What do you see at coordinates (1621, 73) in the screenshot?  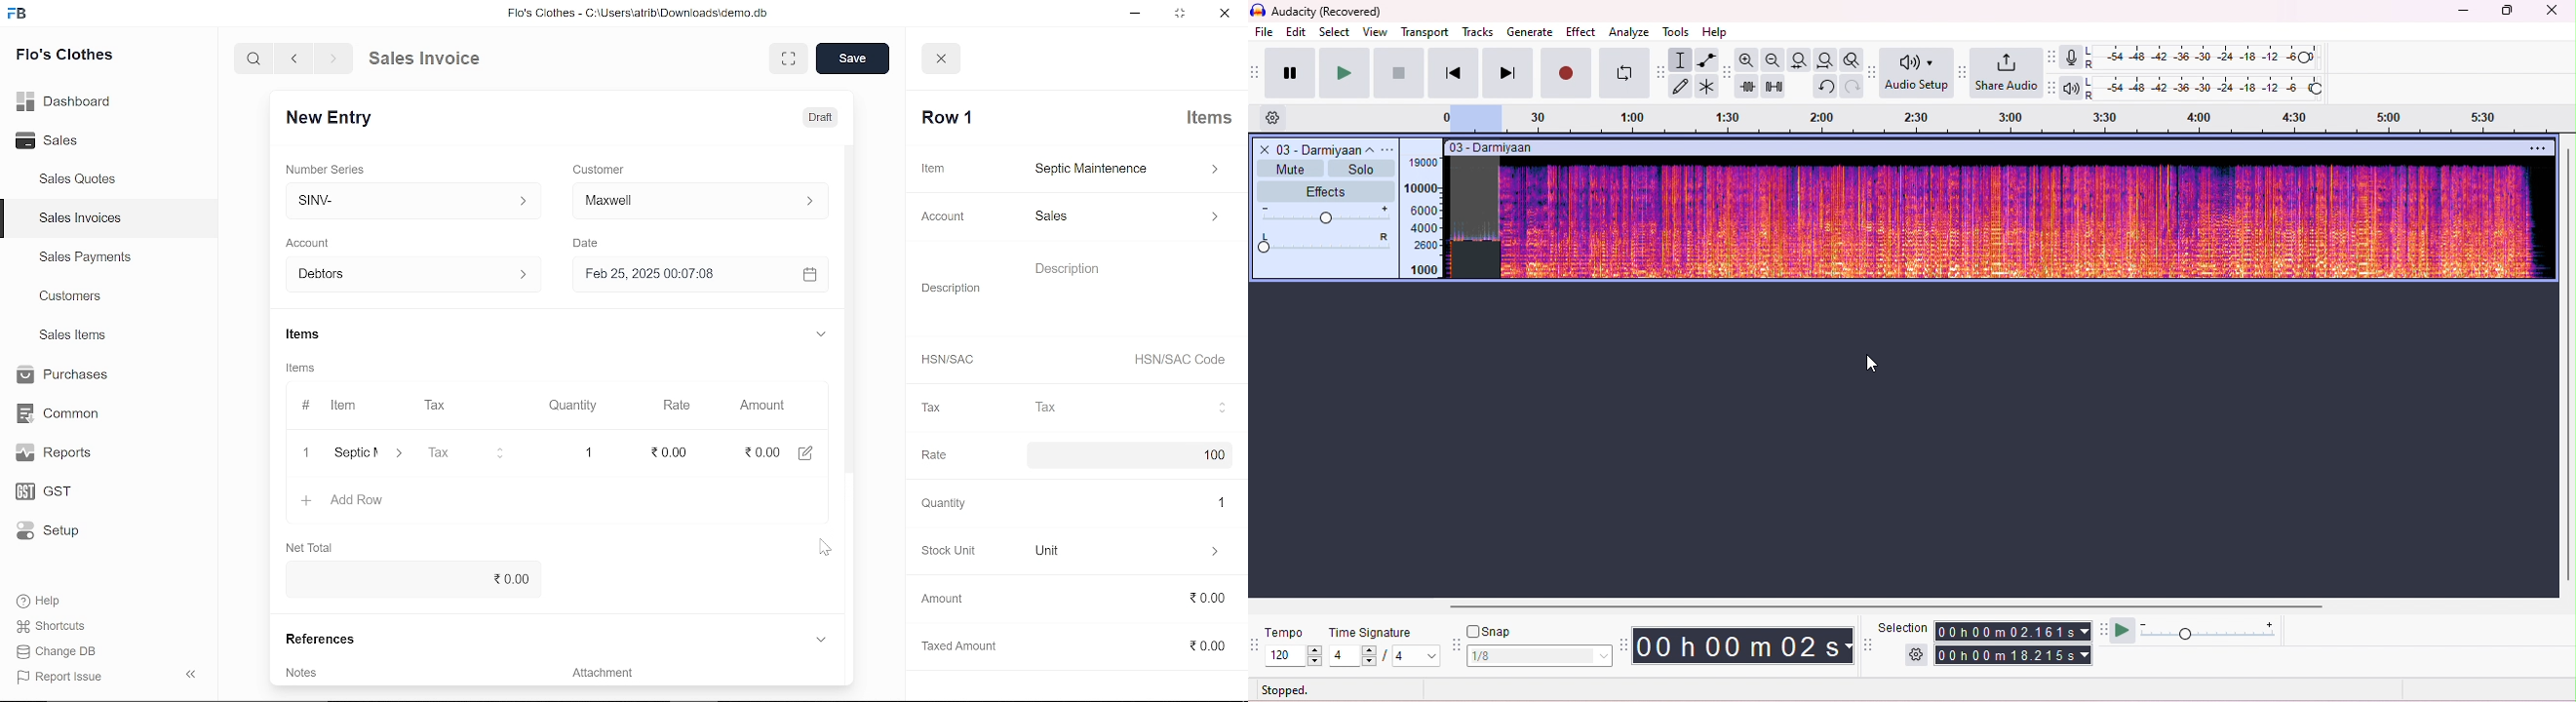 I see `looping` at bounding box center [1621, 73].